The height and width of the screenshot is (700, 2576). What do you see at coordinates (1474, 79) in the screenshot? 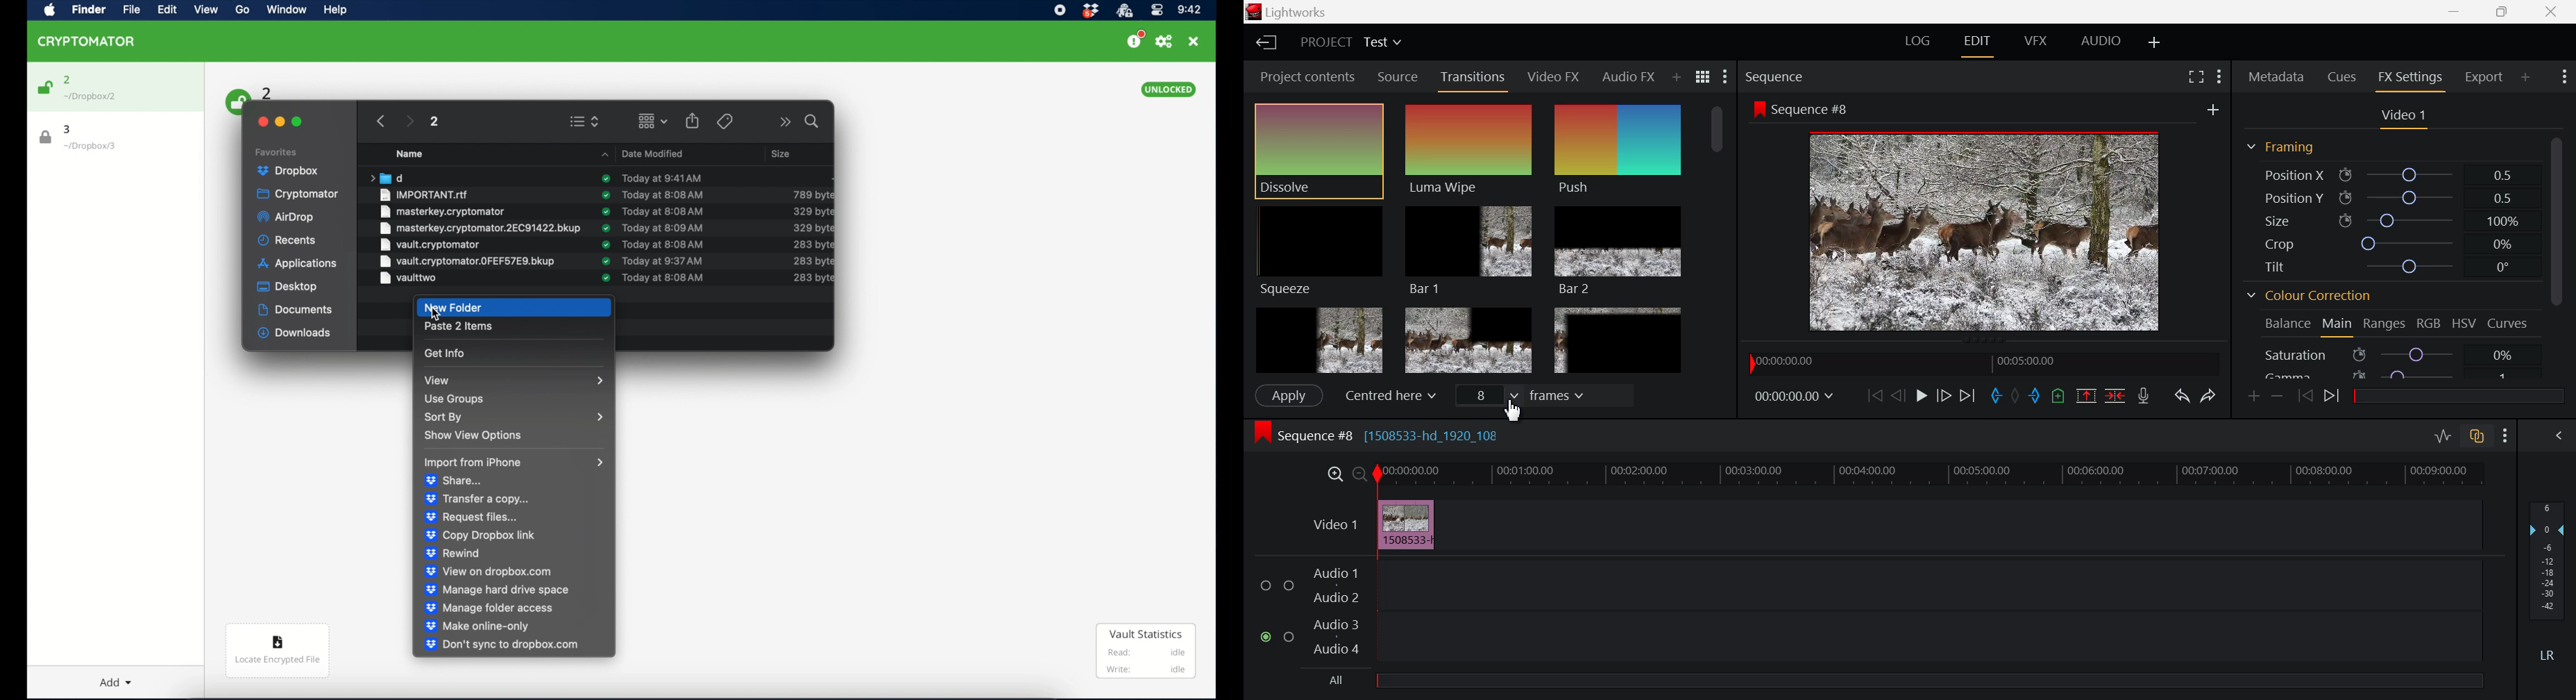
I see `Transitions Panel Open` at bounding box center [1474, 79].